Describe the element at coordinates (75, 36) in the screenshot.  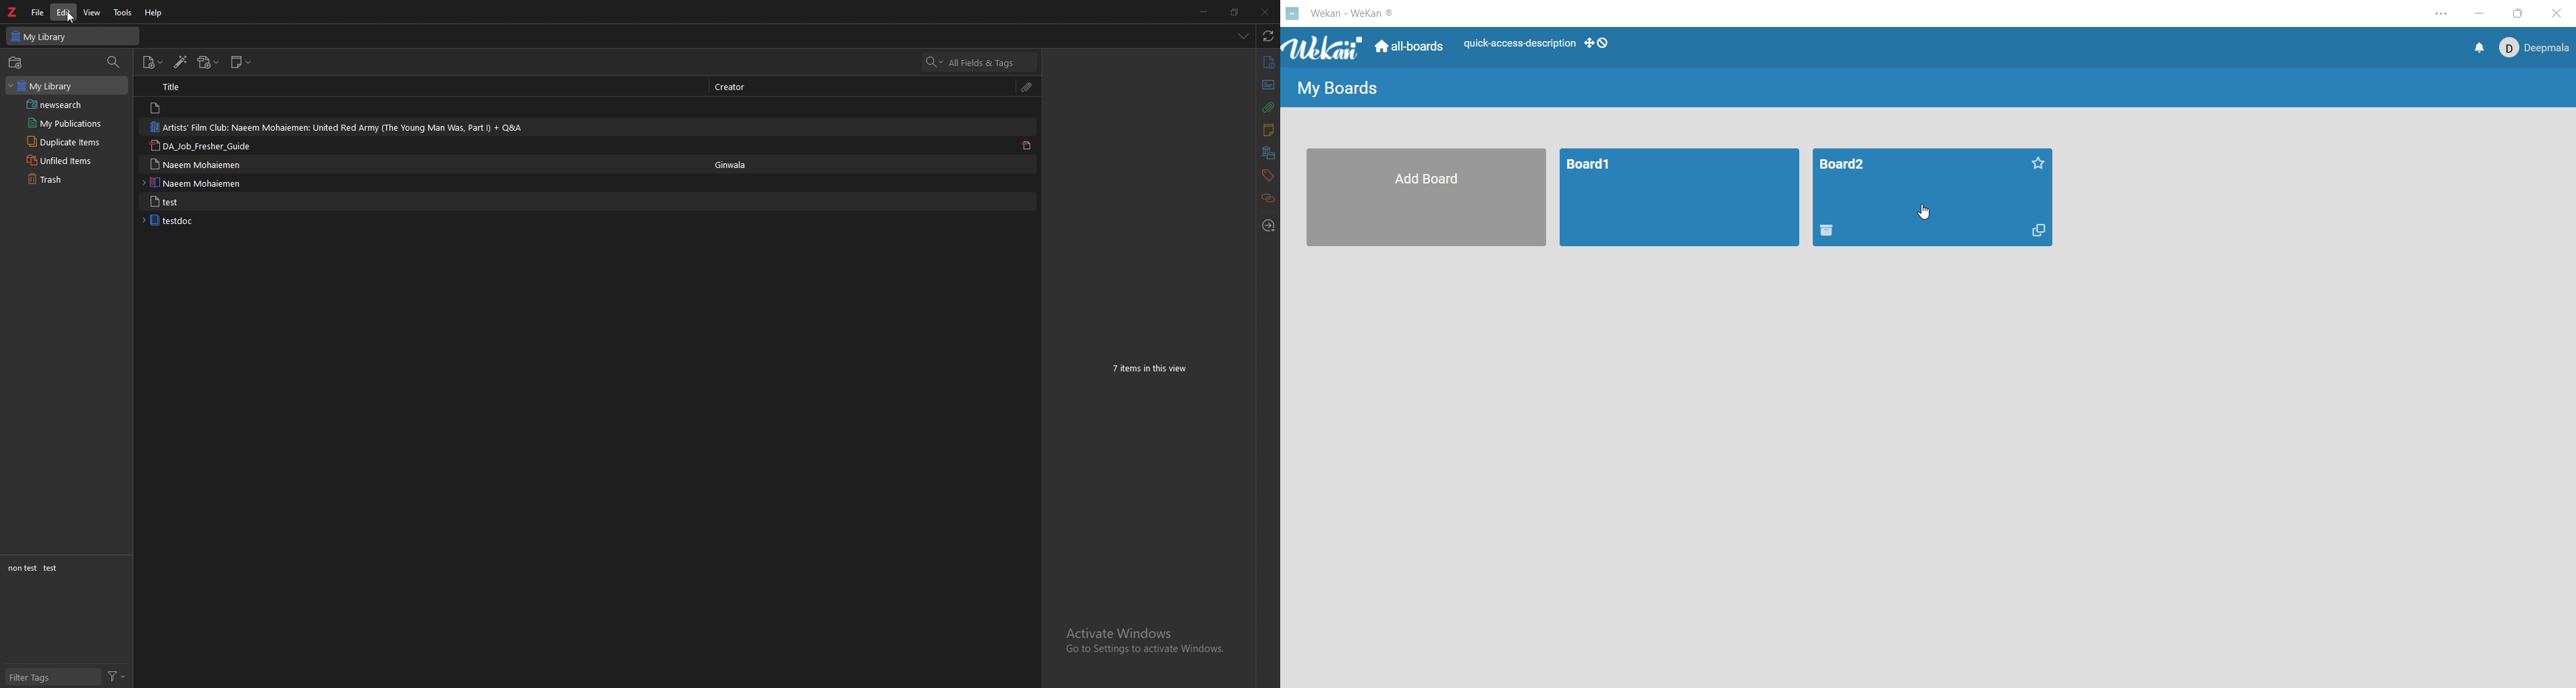
I see `my library` at that location.